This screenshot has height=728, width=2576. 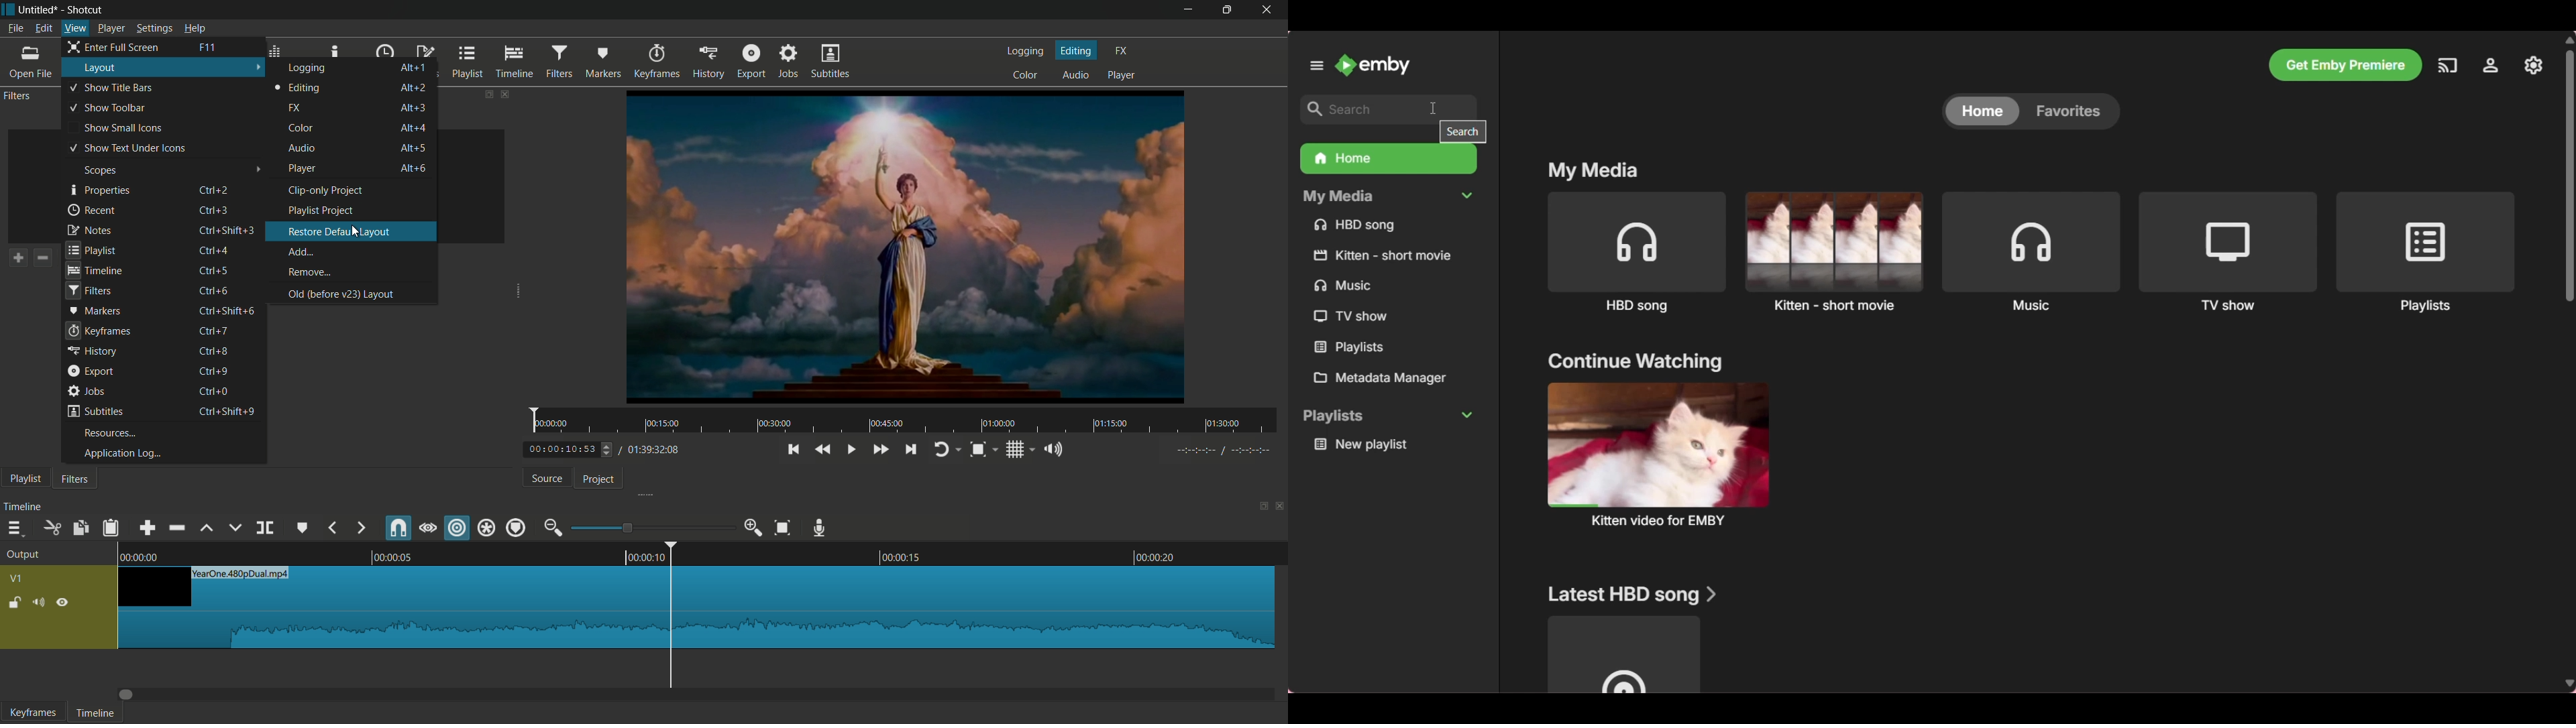 What do you see at coordinates (94, 310) in the screenshot?
I see `markers` at bounding box center [94, 310].